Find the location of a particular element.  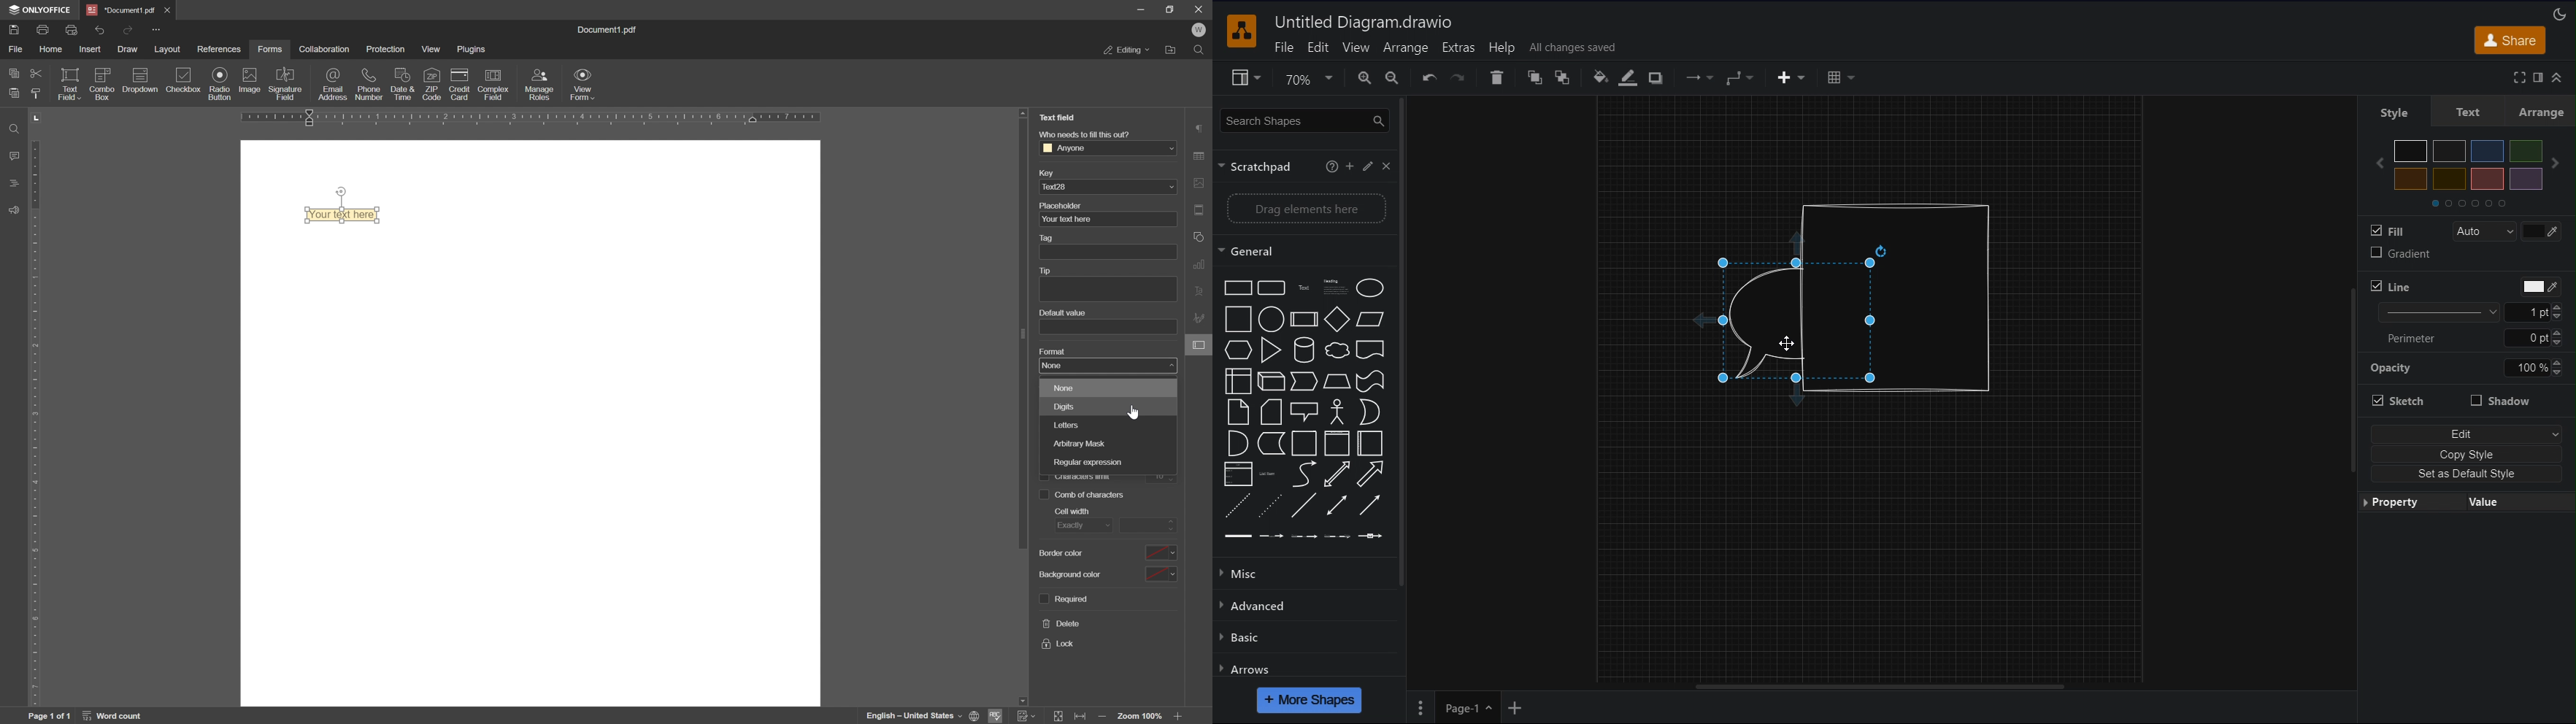

Property  is located at coordinates (2412, 502).